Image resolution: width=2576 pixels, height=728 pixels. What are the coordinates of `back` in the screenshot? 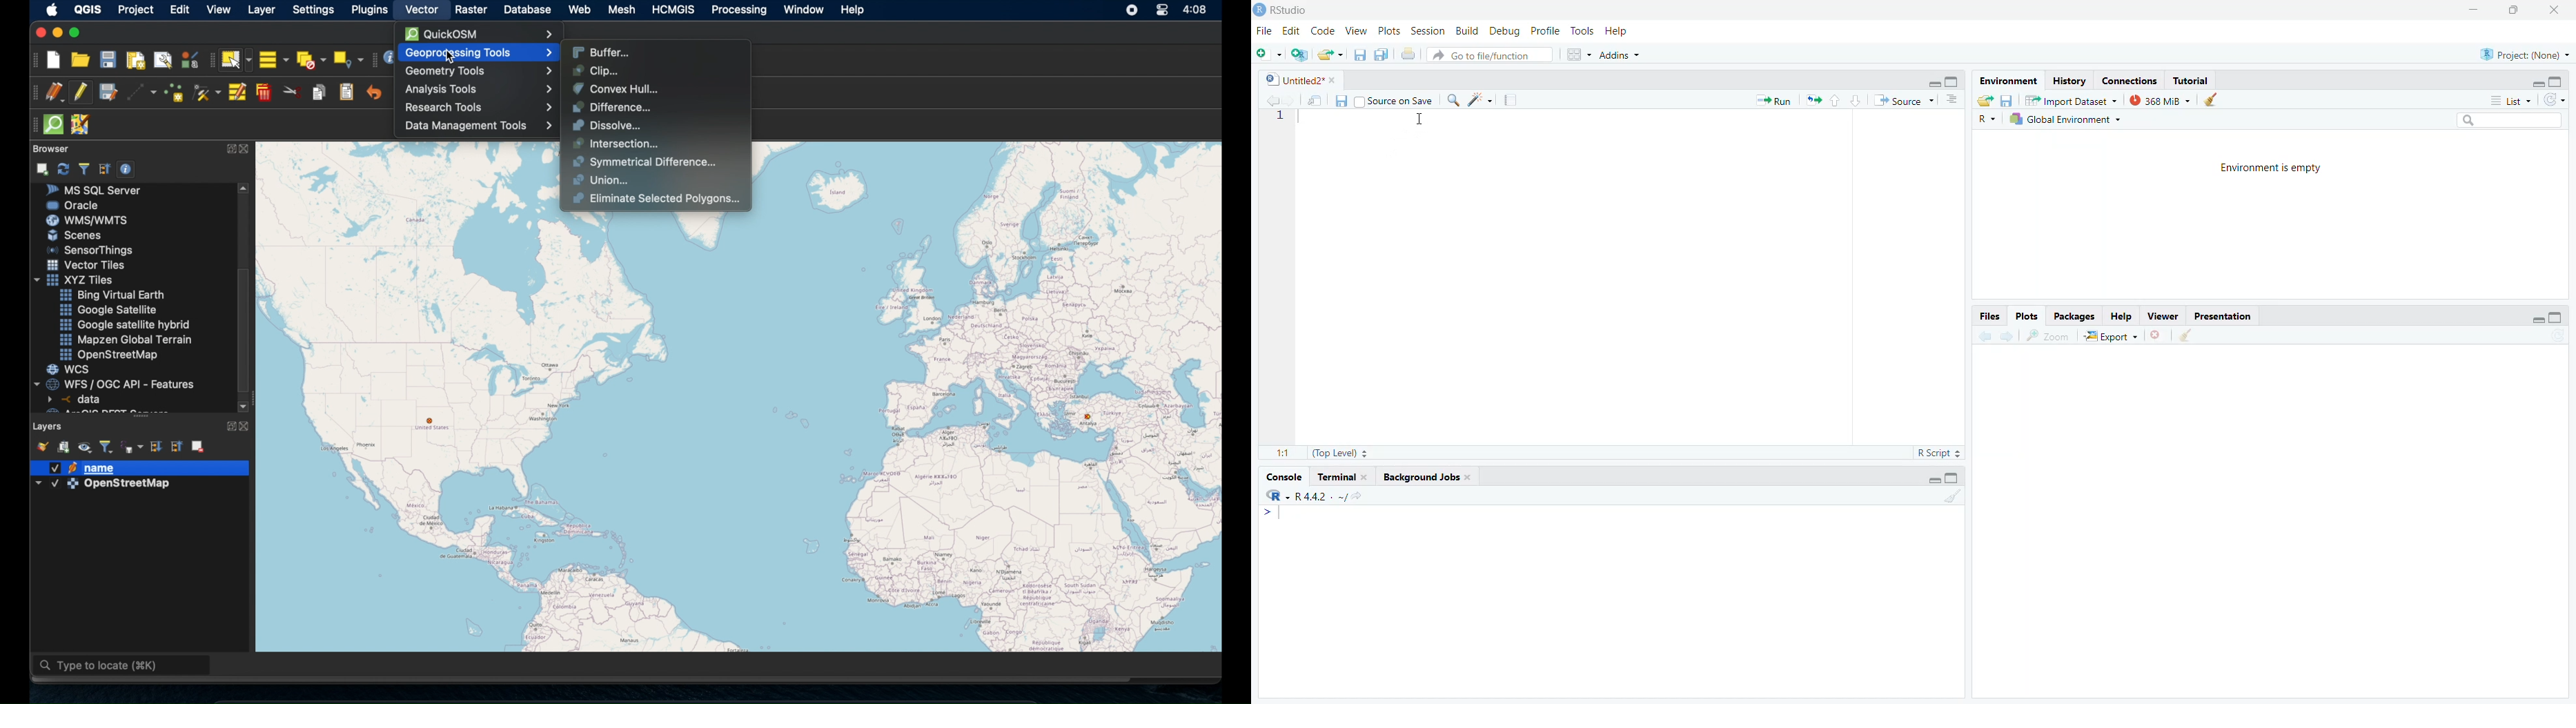 It's located at (1267, 100).